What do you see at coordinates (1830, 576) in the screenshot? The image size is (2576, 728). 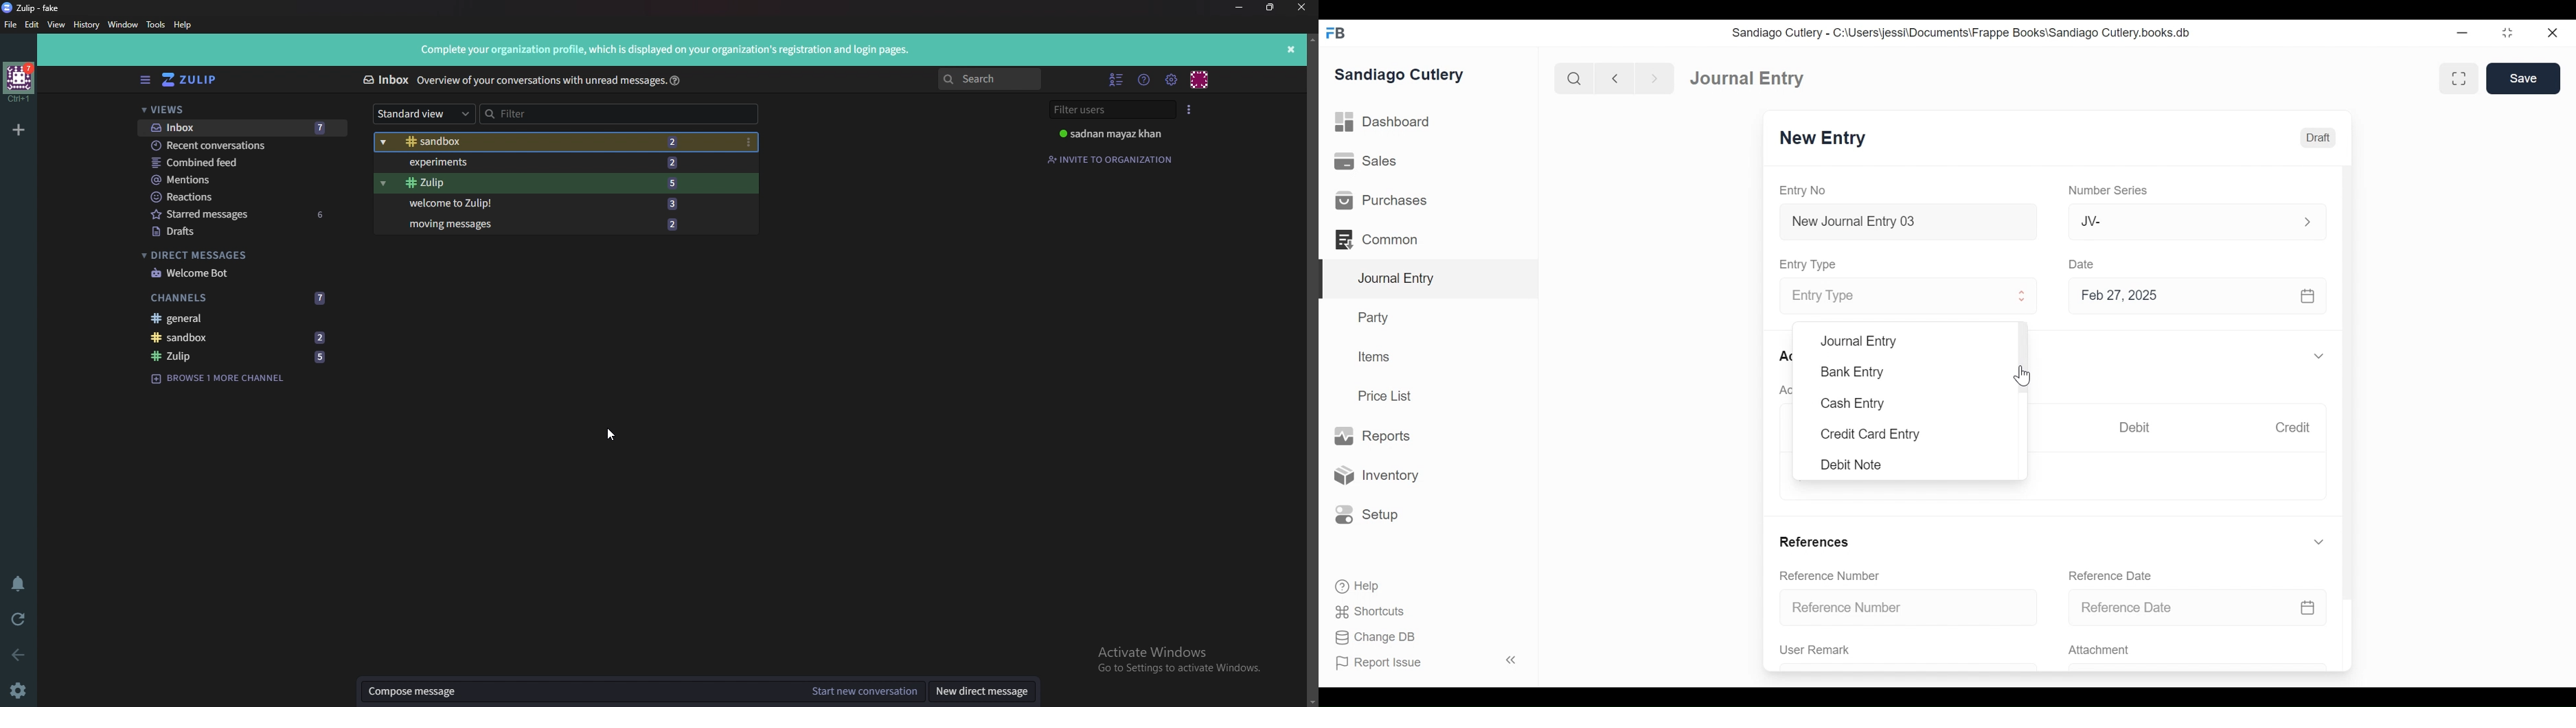 I see `Reference Number` at bounding box center [1830, 576].